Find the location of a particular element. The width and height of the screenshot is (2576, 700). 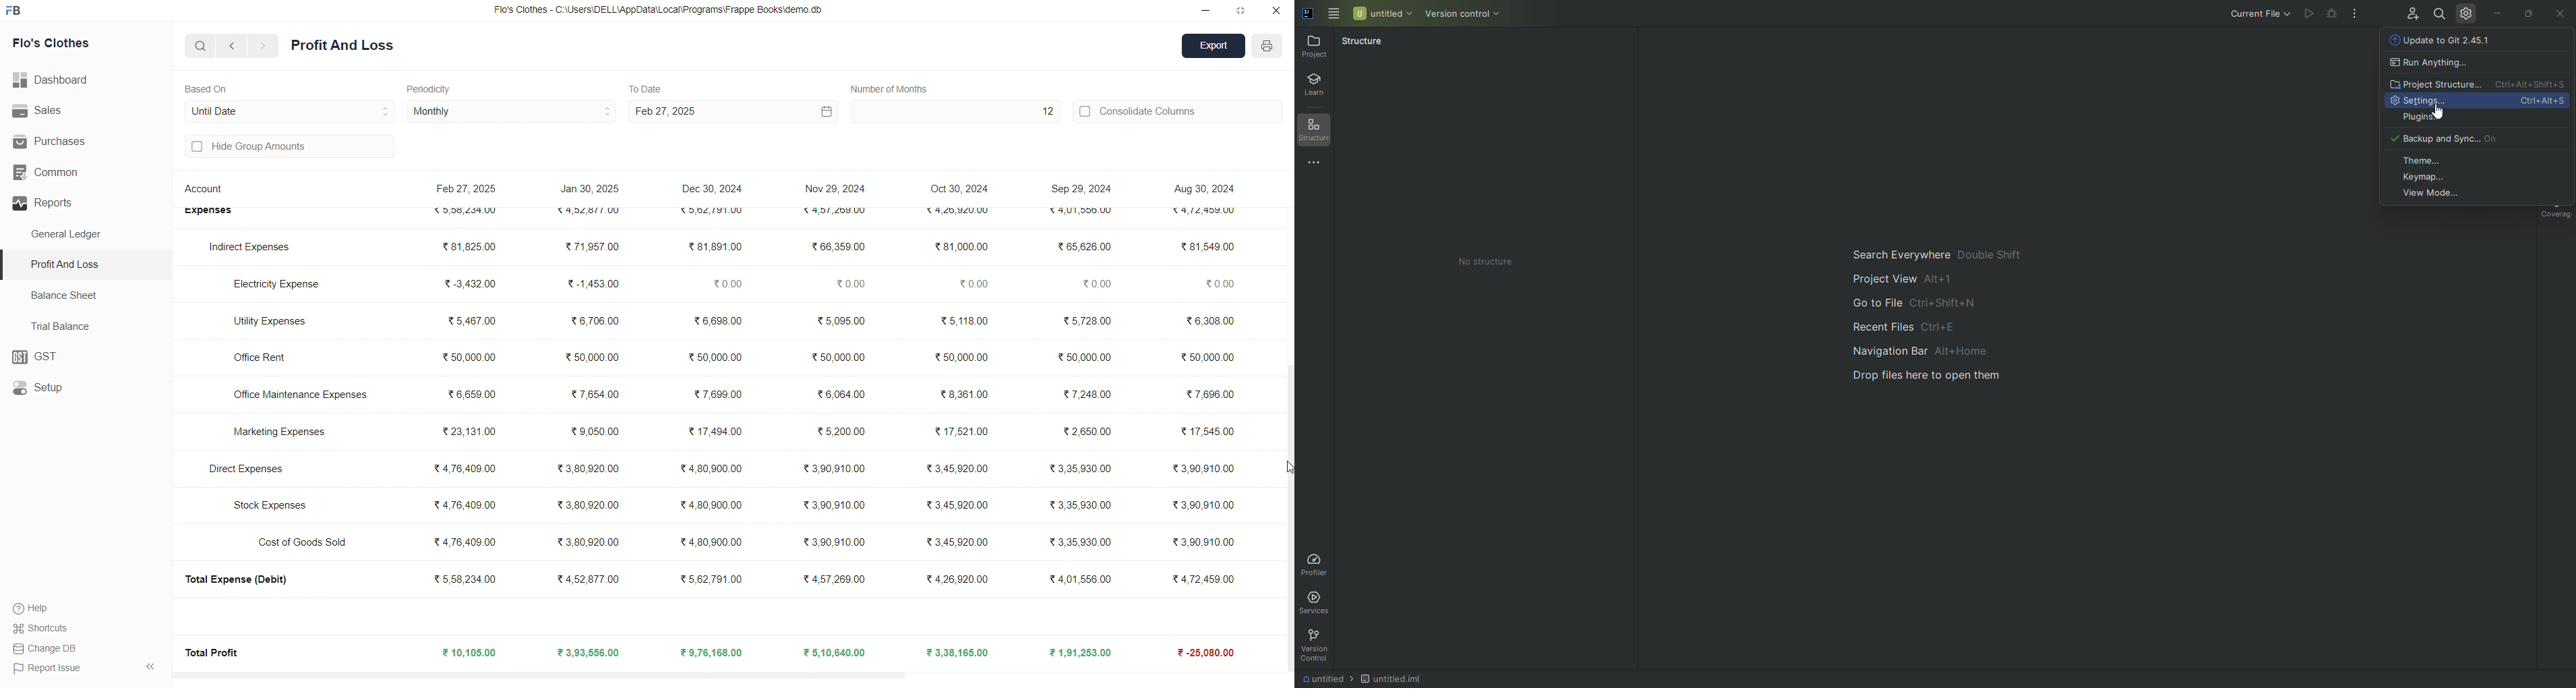

Cost of Goods Sold is located at coordinates (307, 542).